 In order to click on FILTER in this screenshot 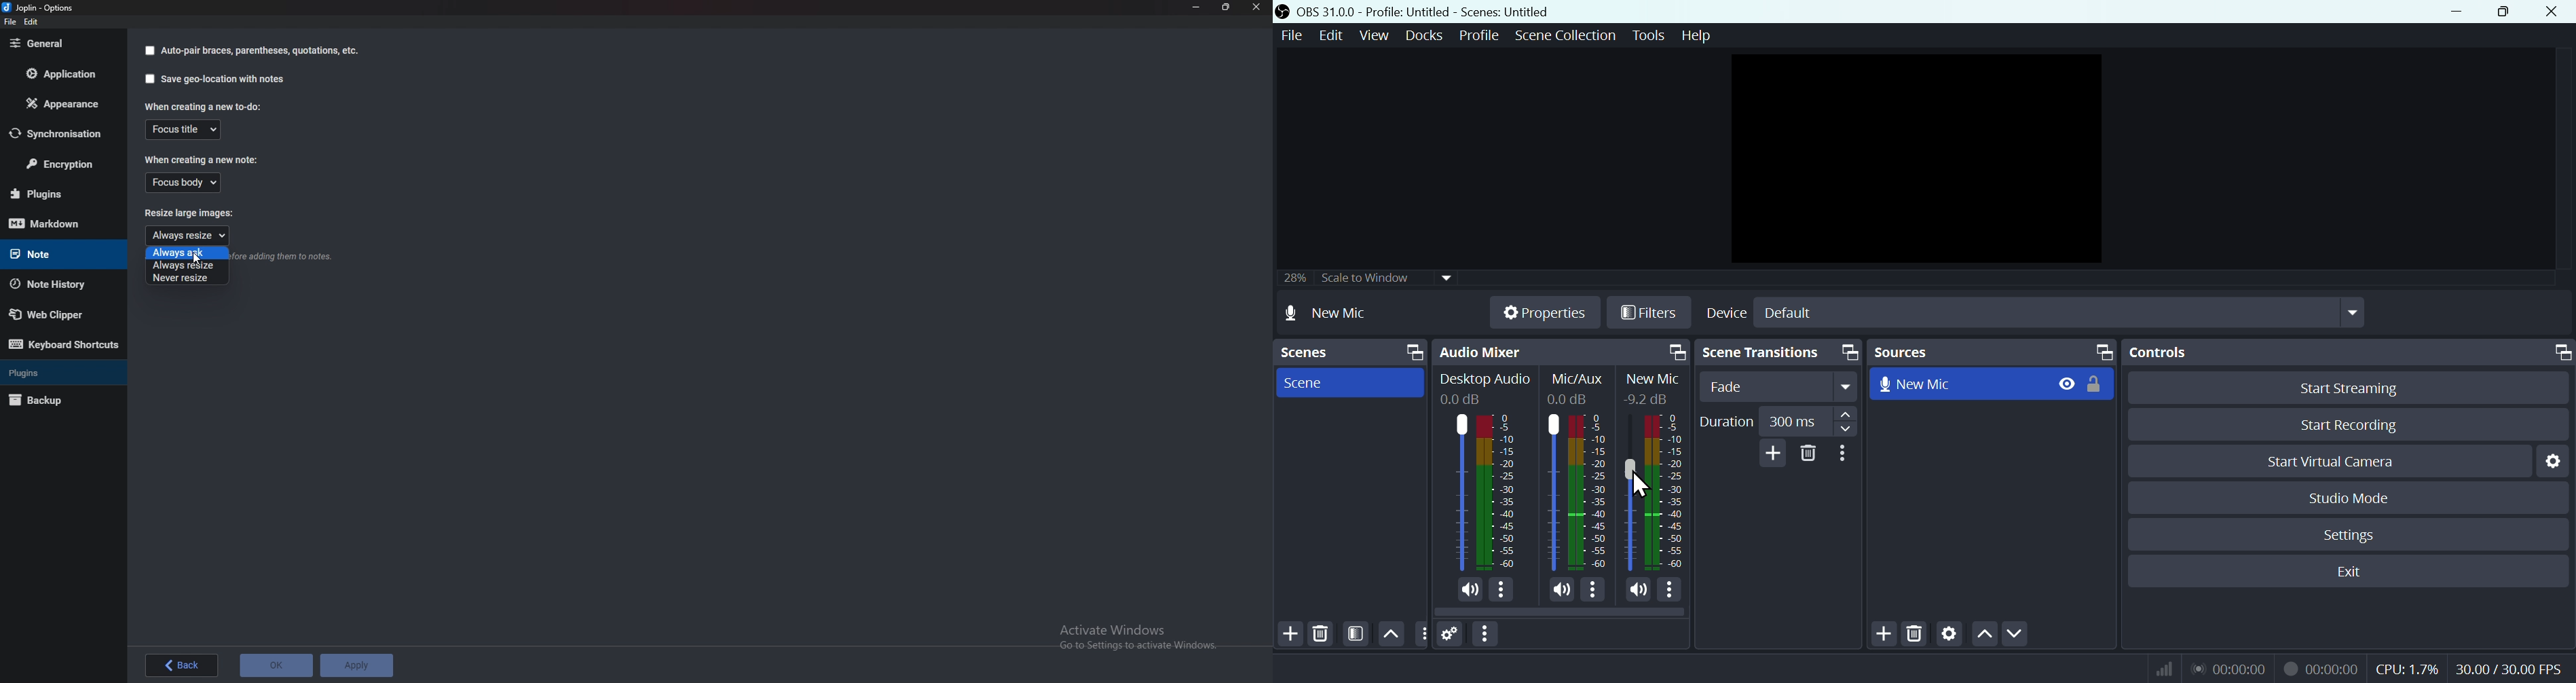, I will do `click(1354, 633)`.